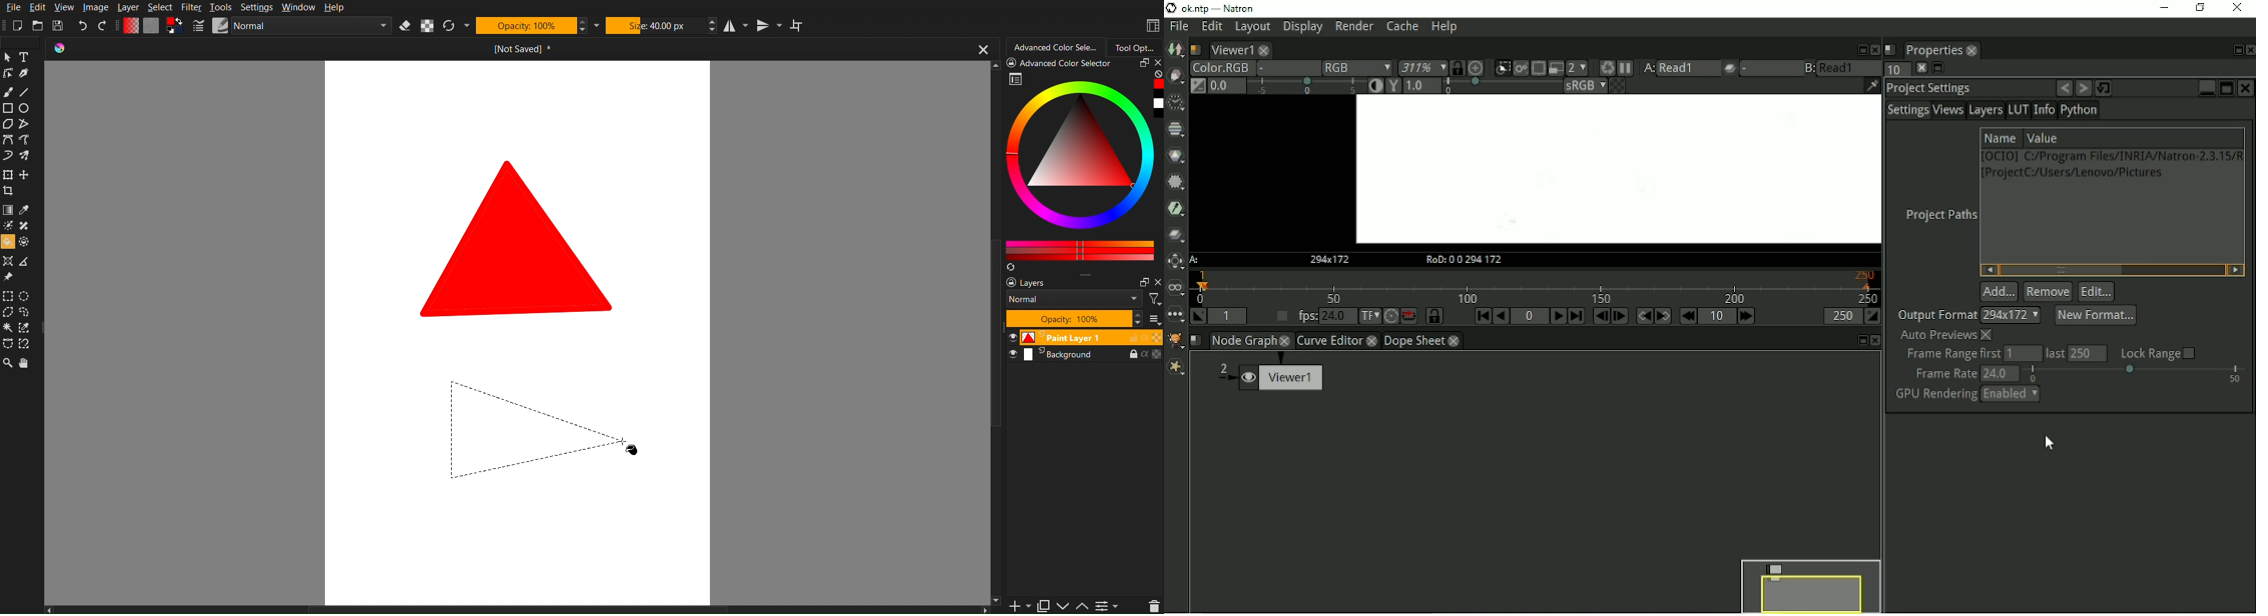 This screenshot has width=2268, height=616. Describe the element at coordinates (294, 27) in the screenshot. I see `Brush Settings` at that location.